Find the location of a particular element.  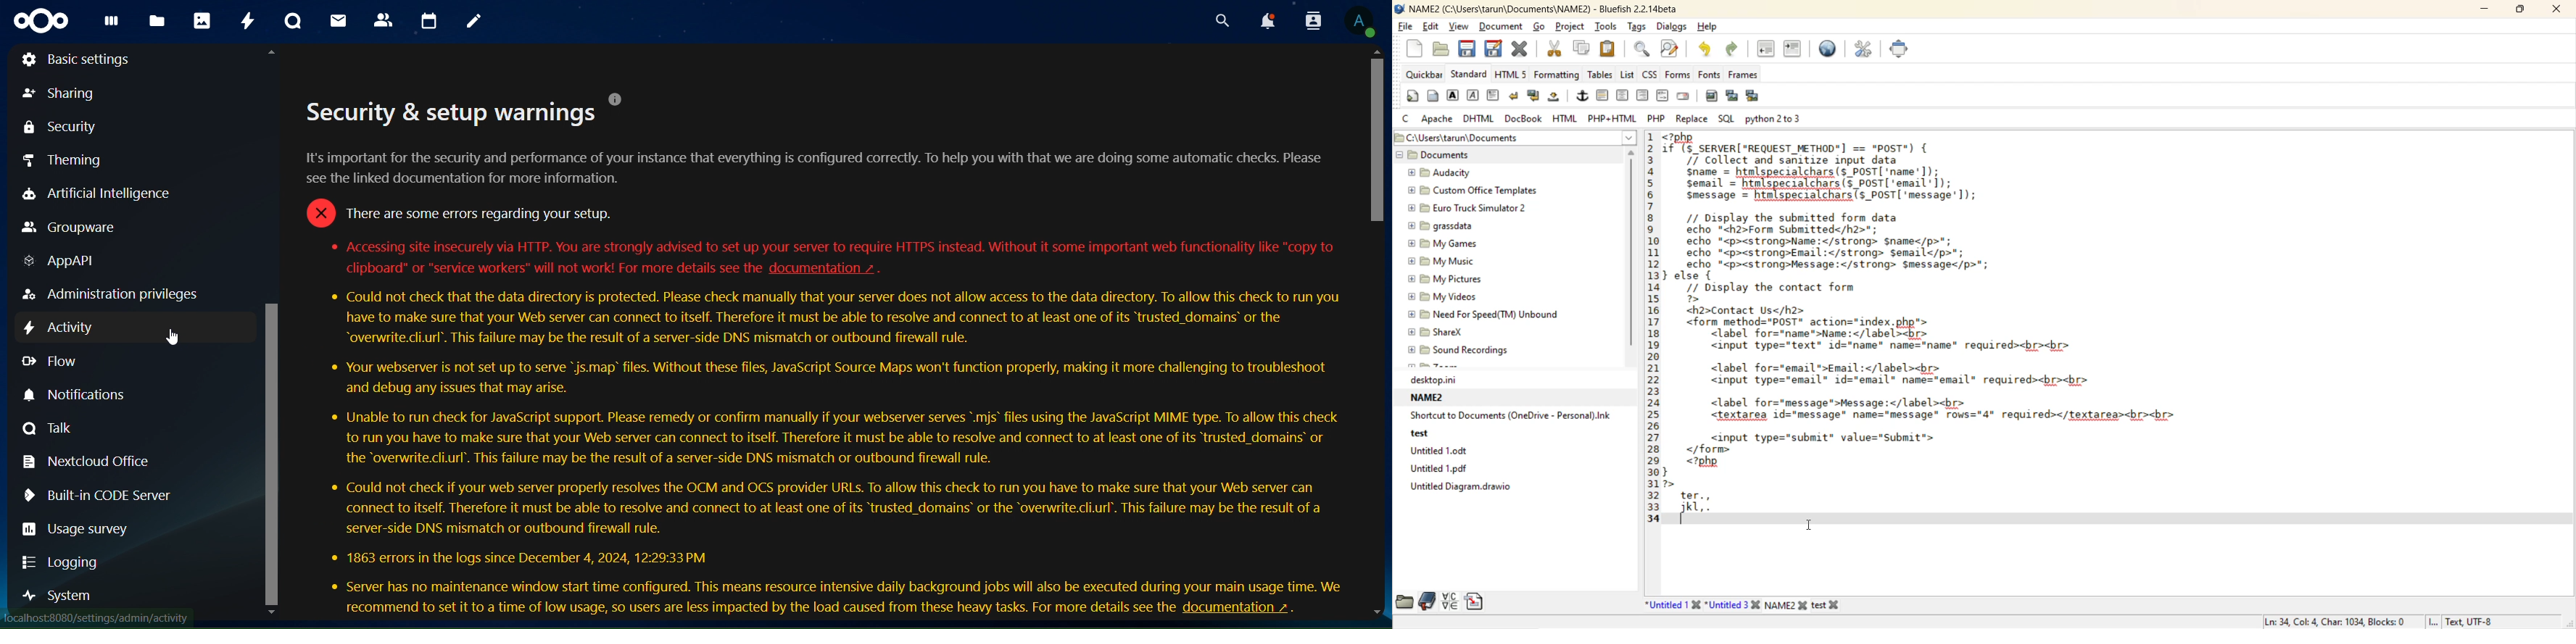

basic settings is located at coordinates (87, 58).